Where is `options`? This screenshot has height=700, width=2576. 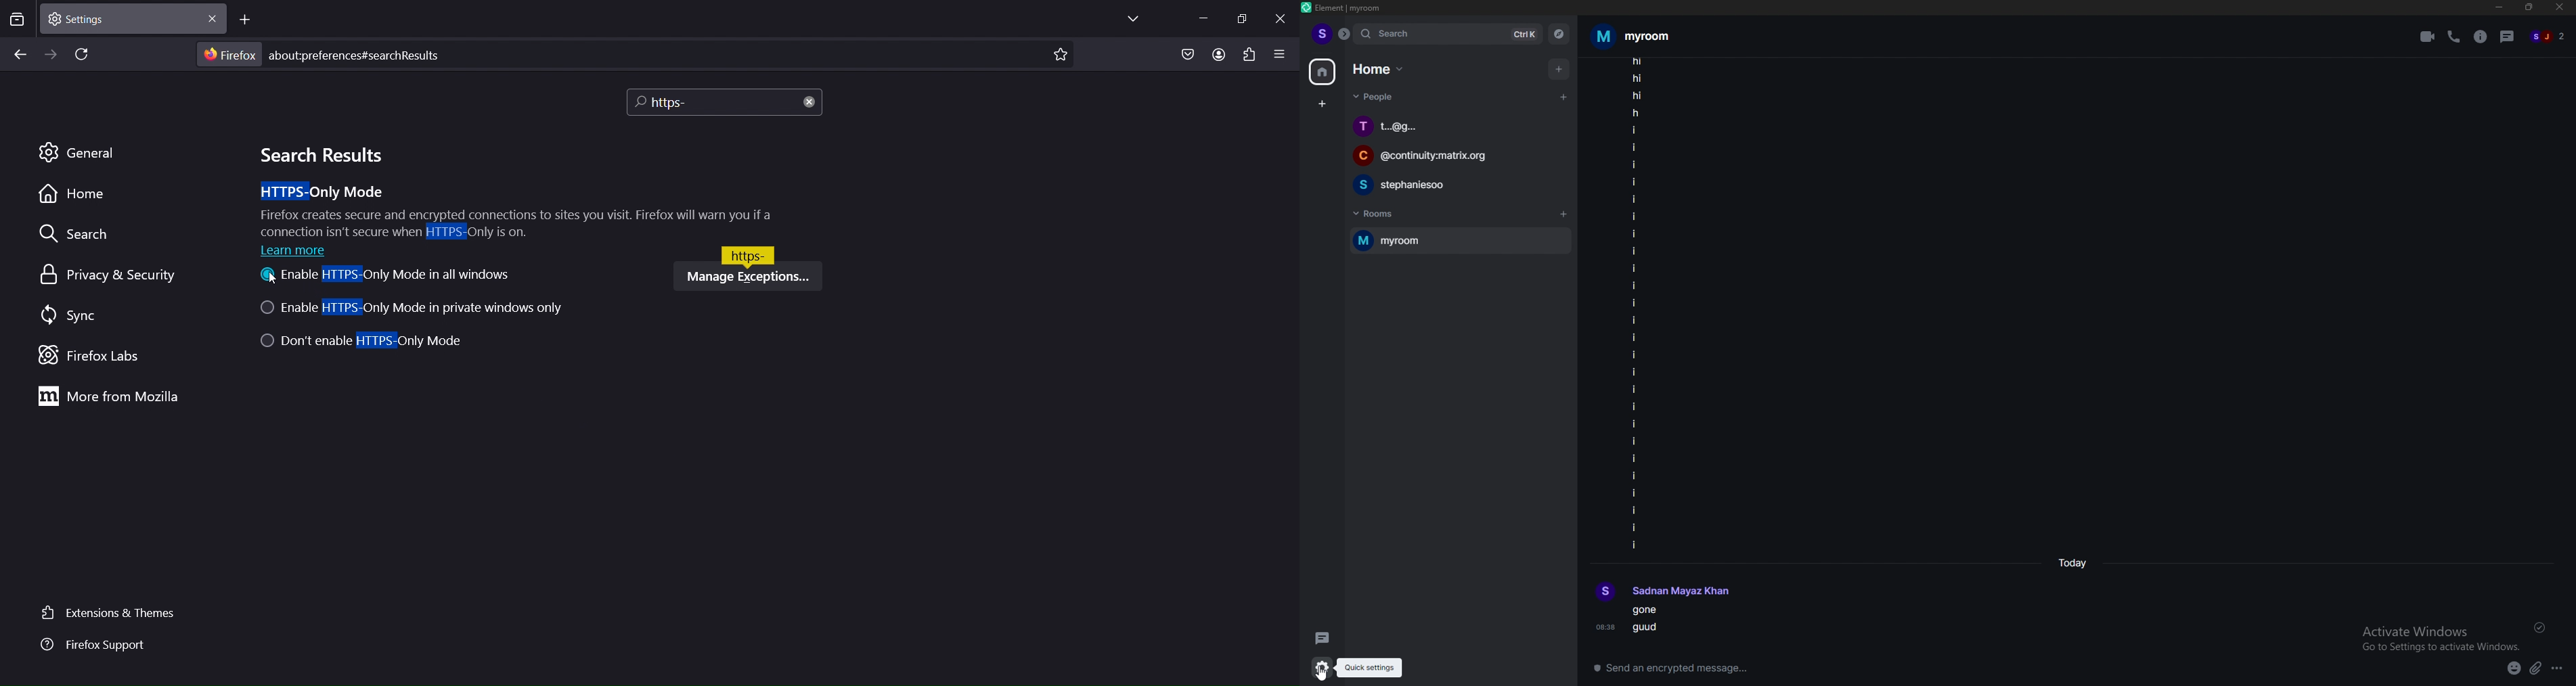 options is located at coordinates (2559, 668).